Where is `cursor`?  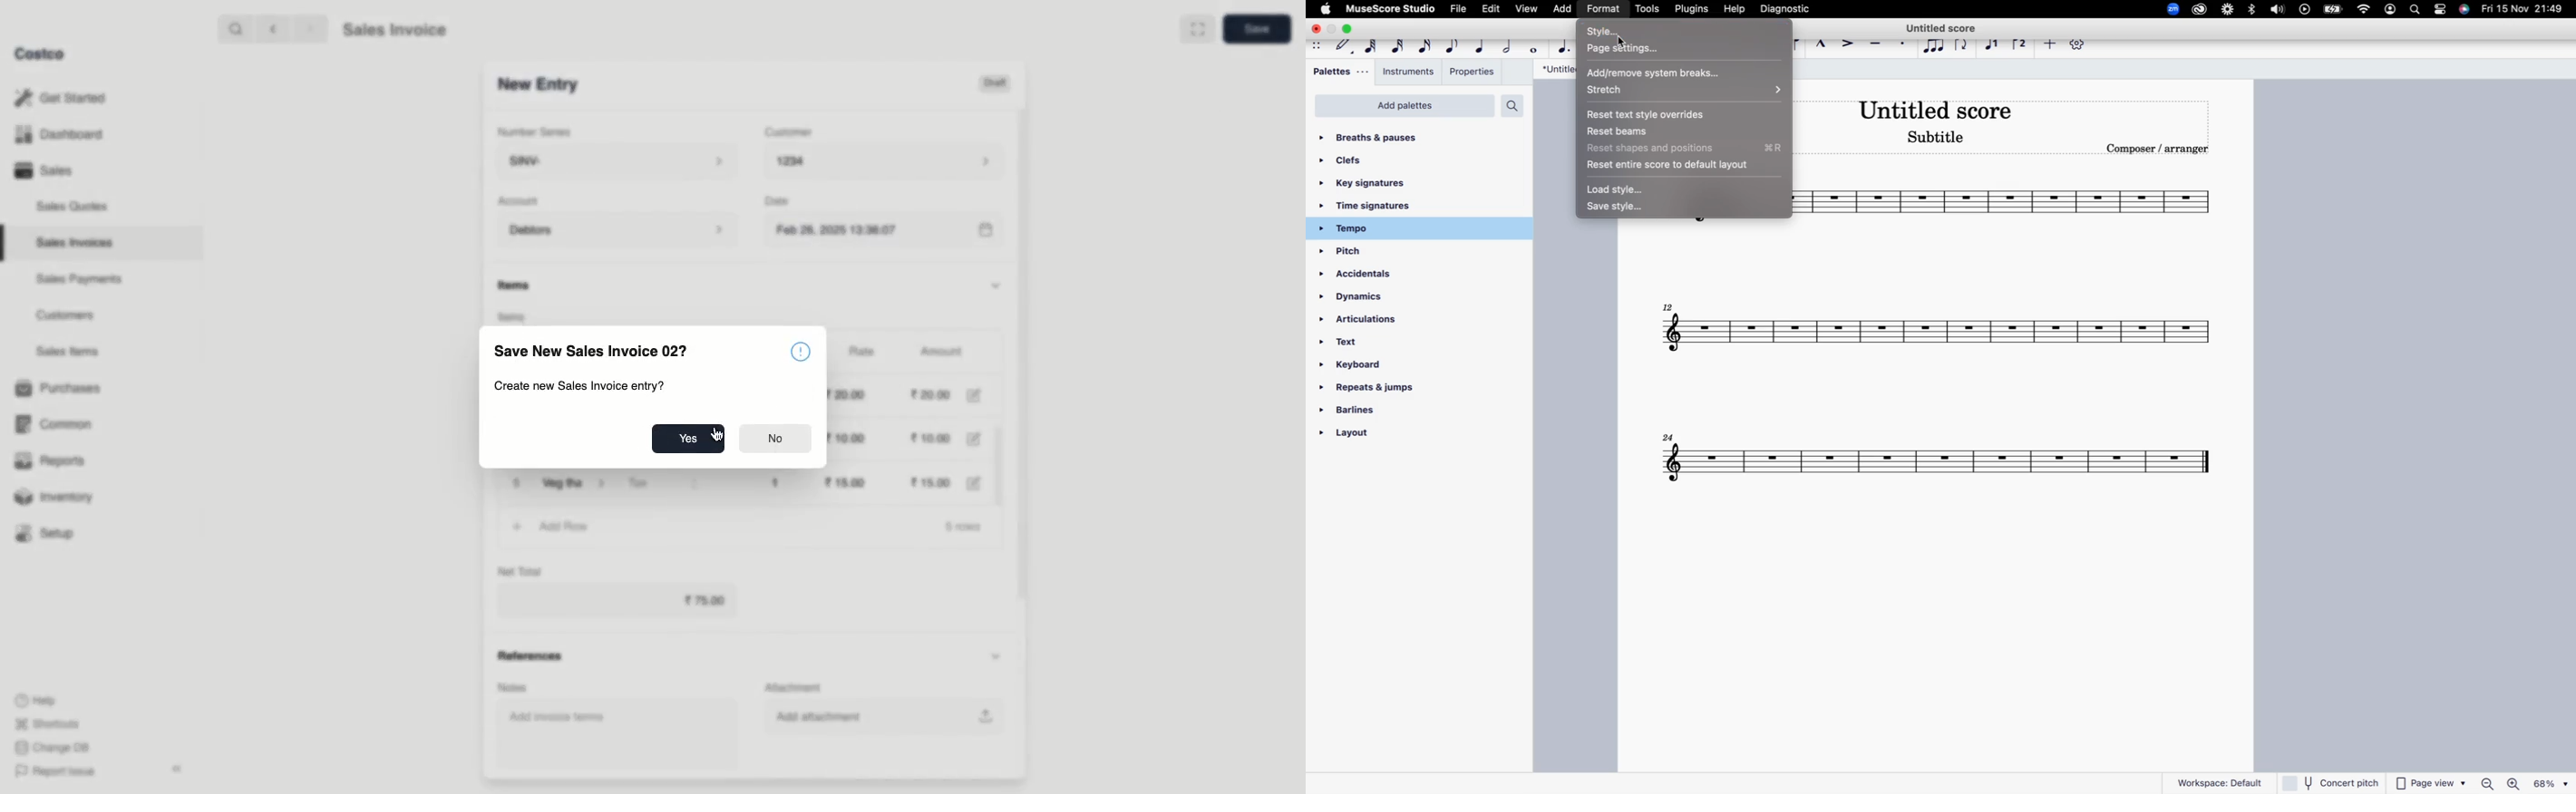 cursor is located at coordinates (714, 431).